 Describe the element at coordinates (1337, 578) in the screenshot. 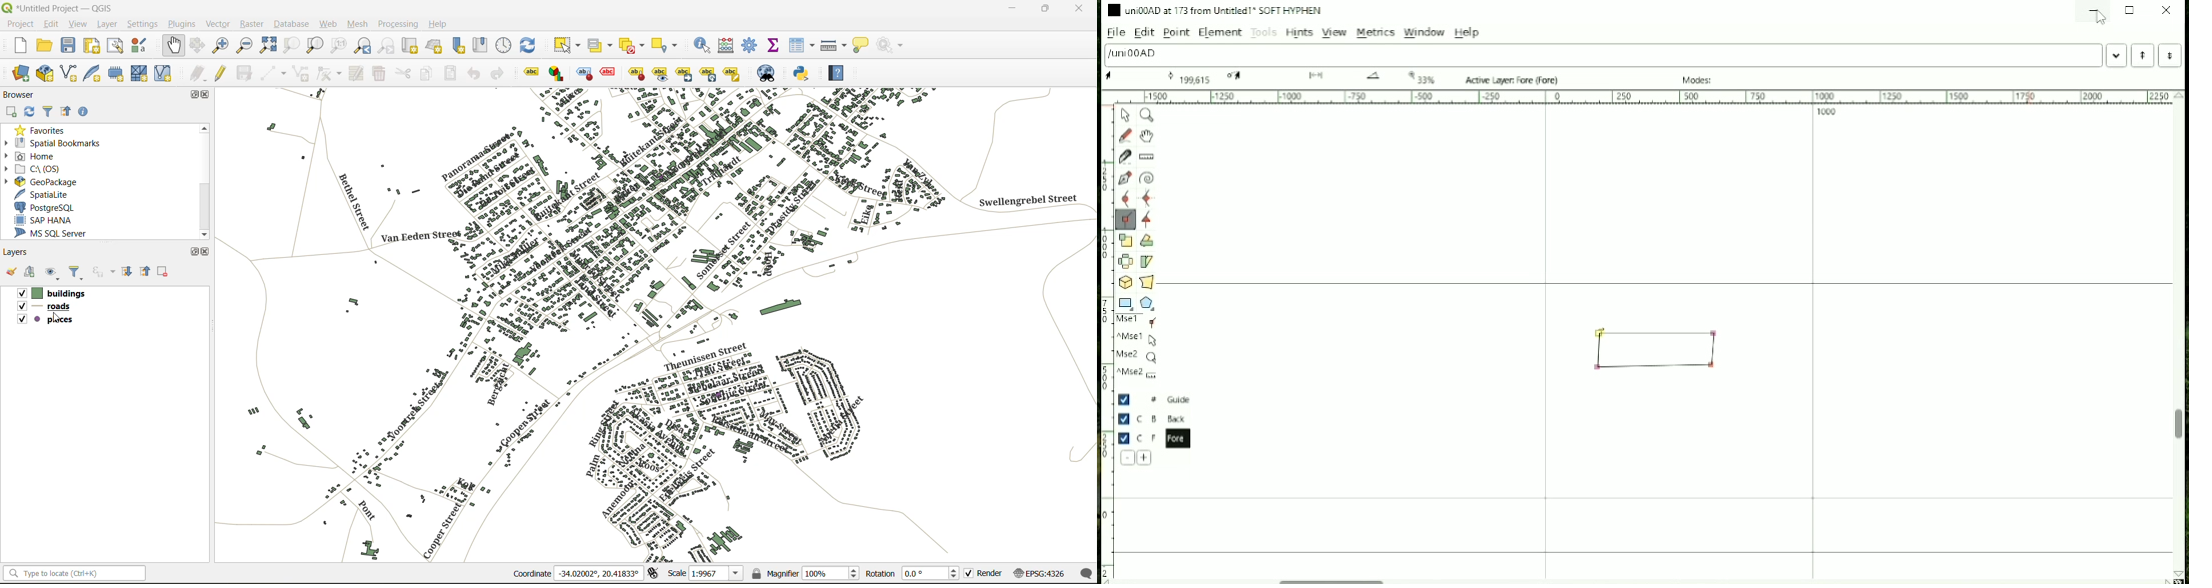

I see `Horizontal scrollbar` at that location.